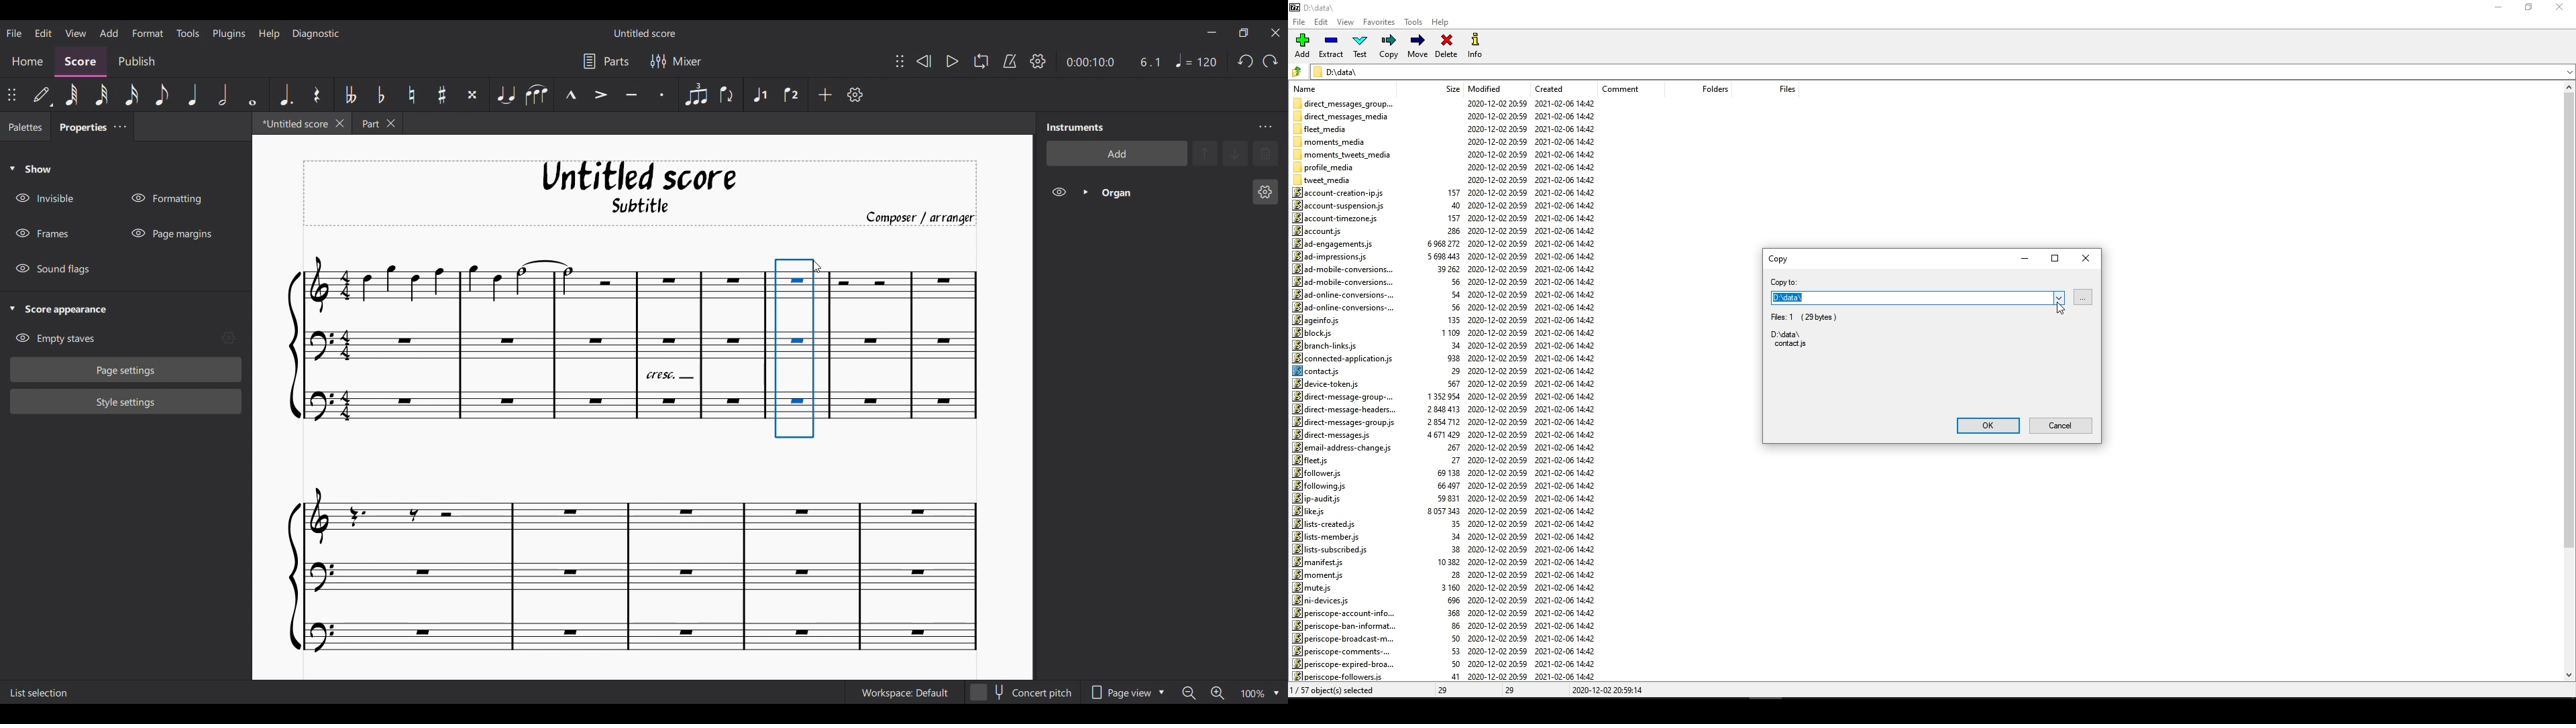 The image size is (2576, 728). I want to click on Zoom out, so click(1189, 692).